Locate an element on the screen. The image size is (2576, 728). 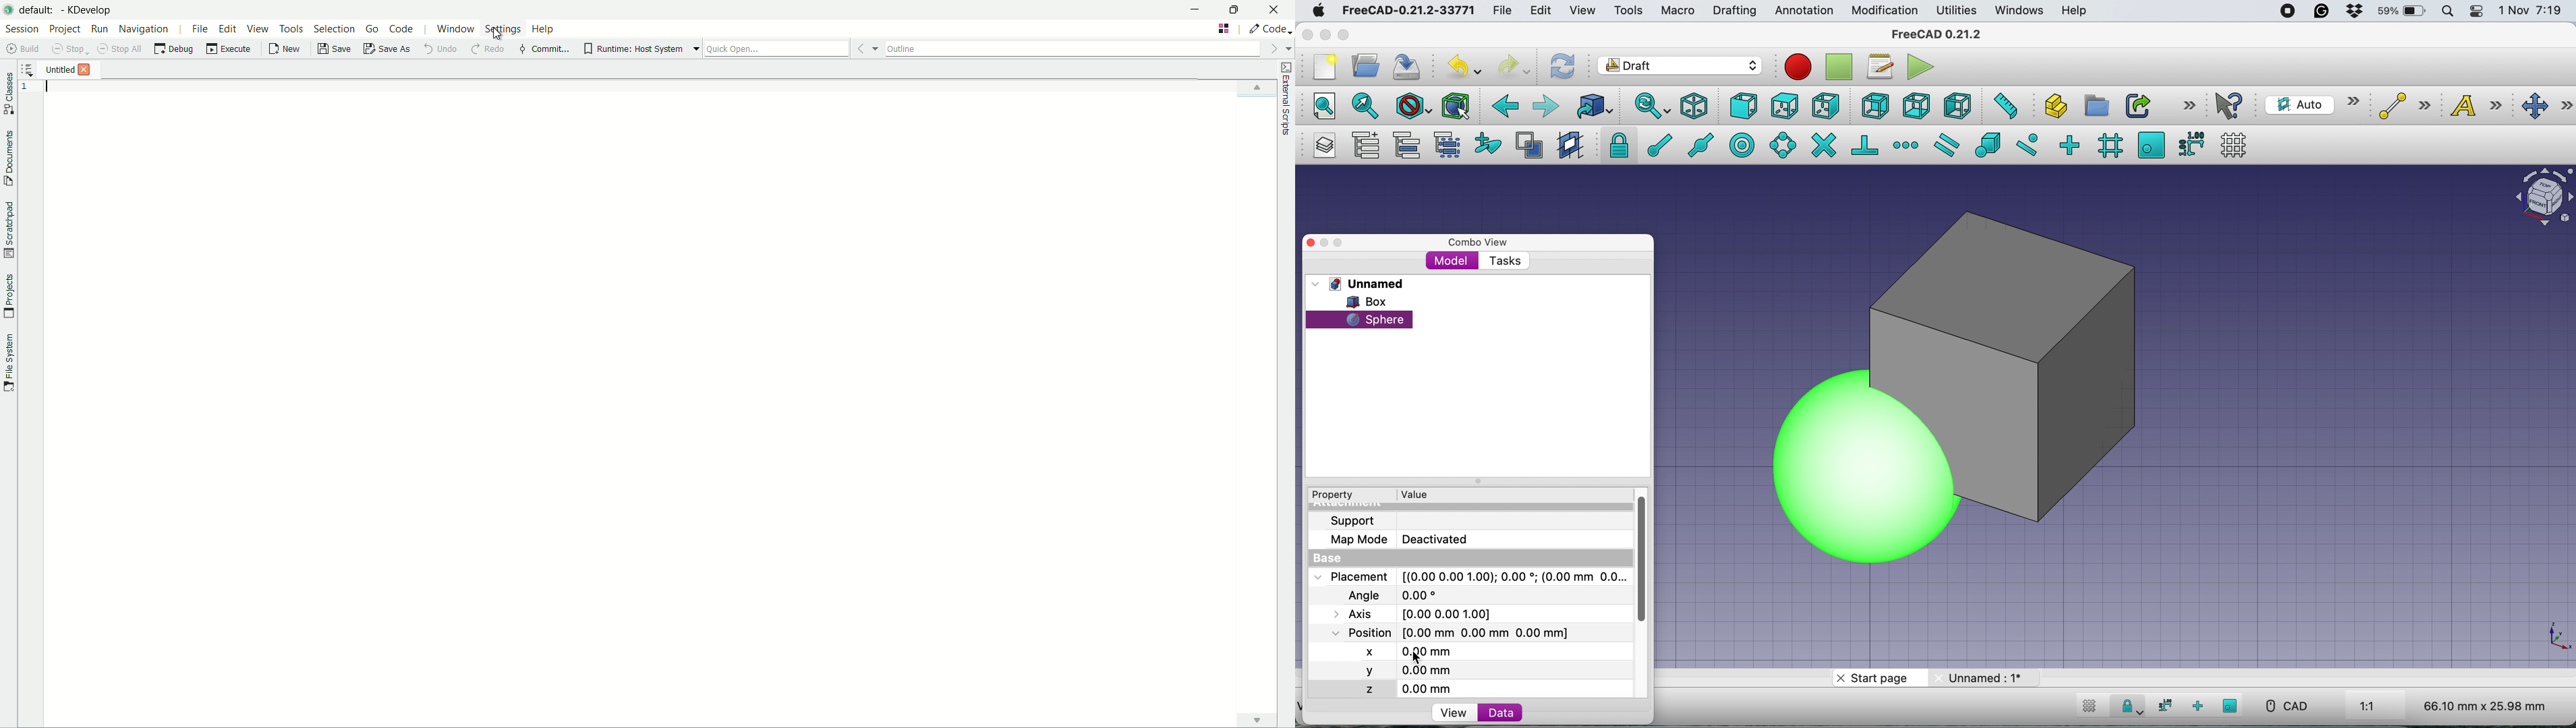
grammarly is located at coordinates (2322, 11).